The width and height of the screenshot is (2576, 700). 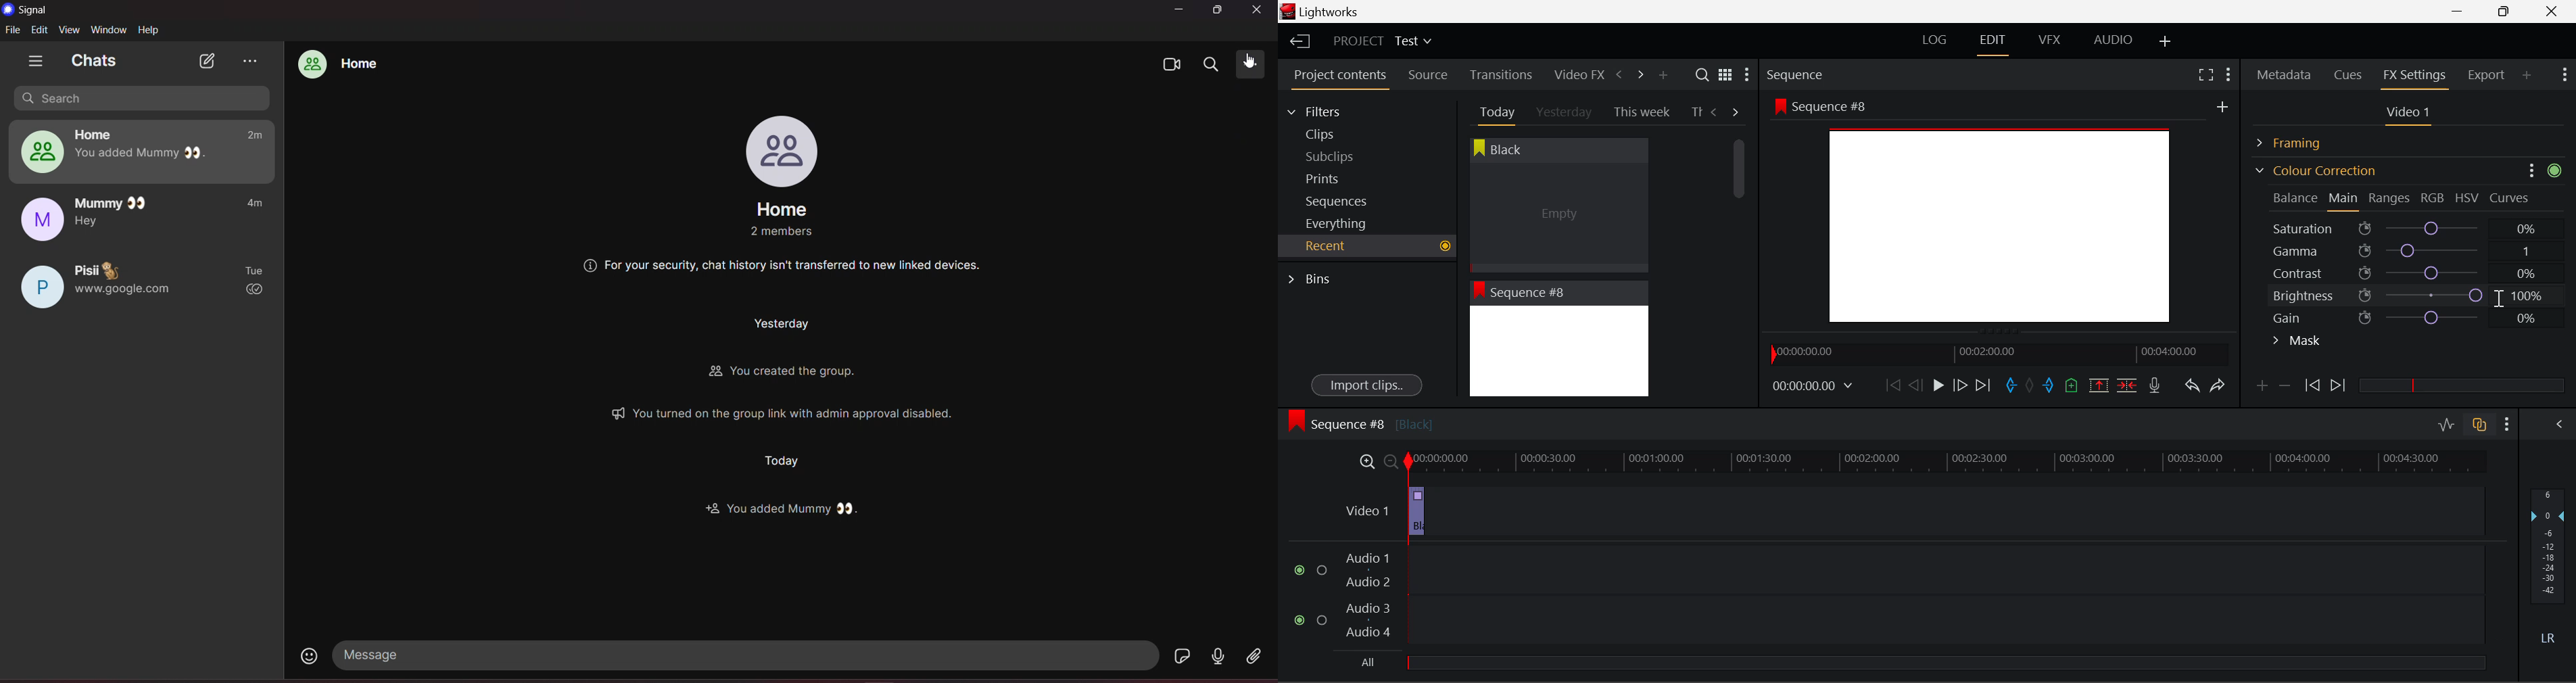 I want to click on Sequences, so click(x=1340, y=199).